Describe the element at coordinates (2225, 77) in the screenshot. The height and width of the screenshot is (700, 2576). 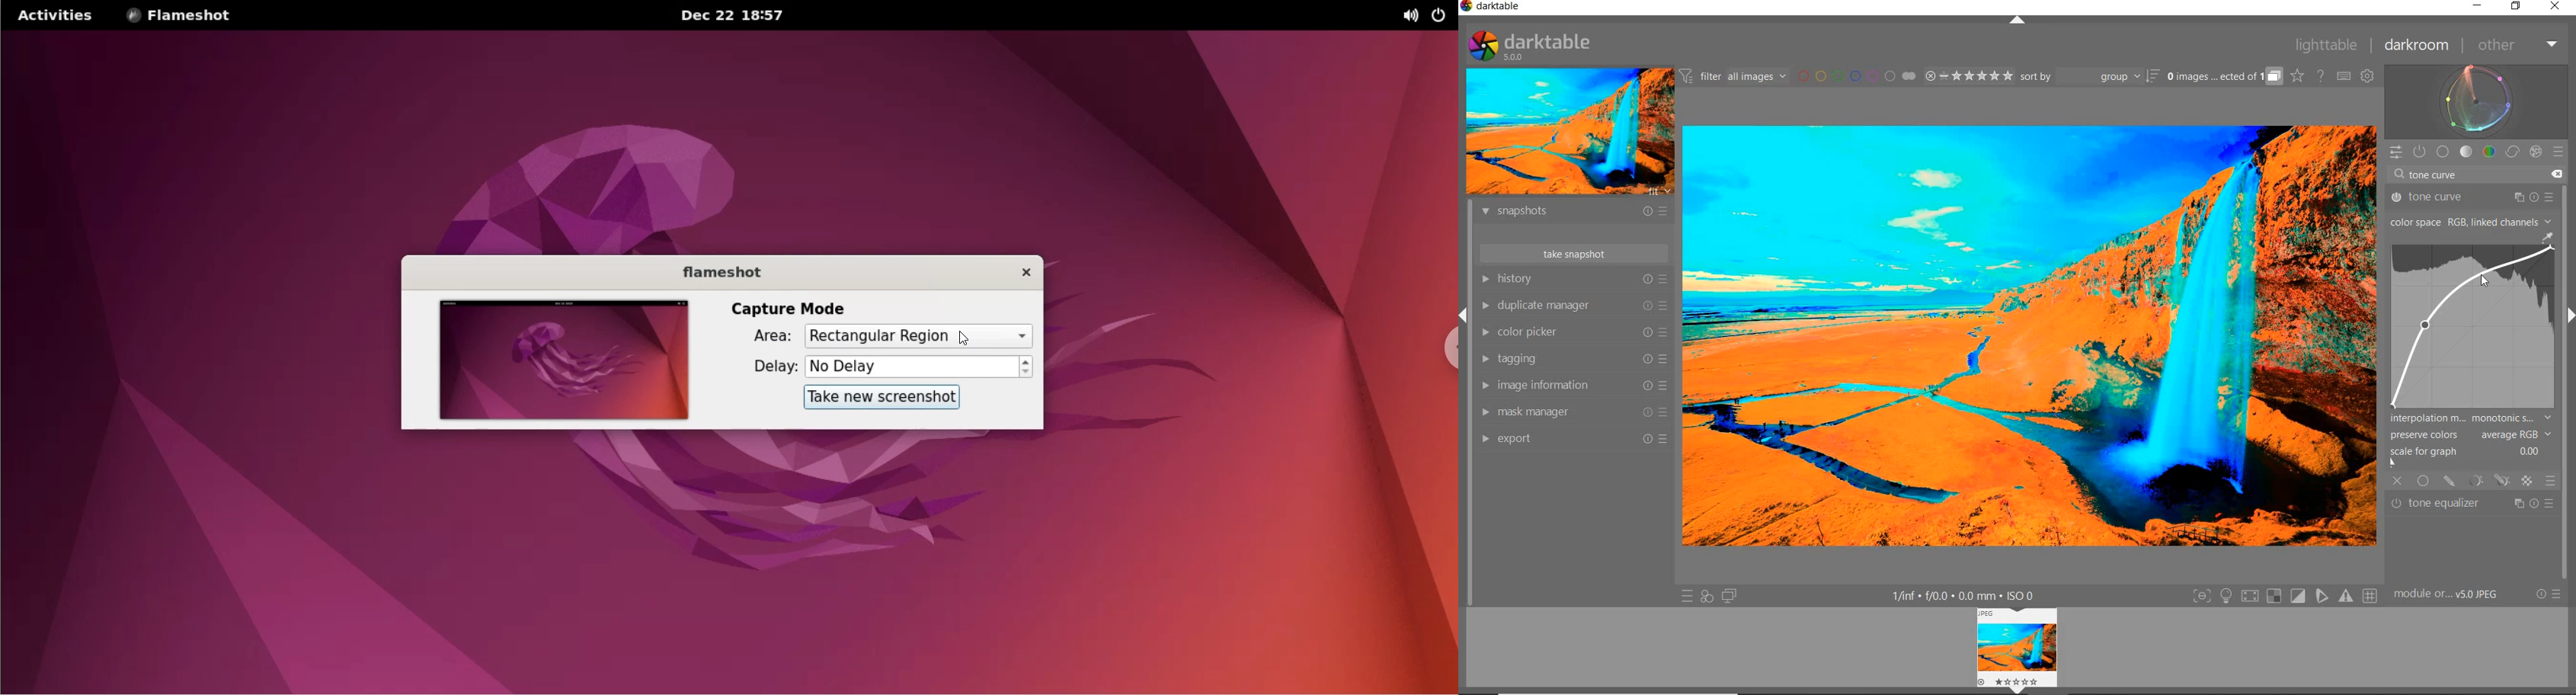
I see `EXPAND GROUPED IMAGES` at that location.